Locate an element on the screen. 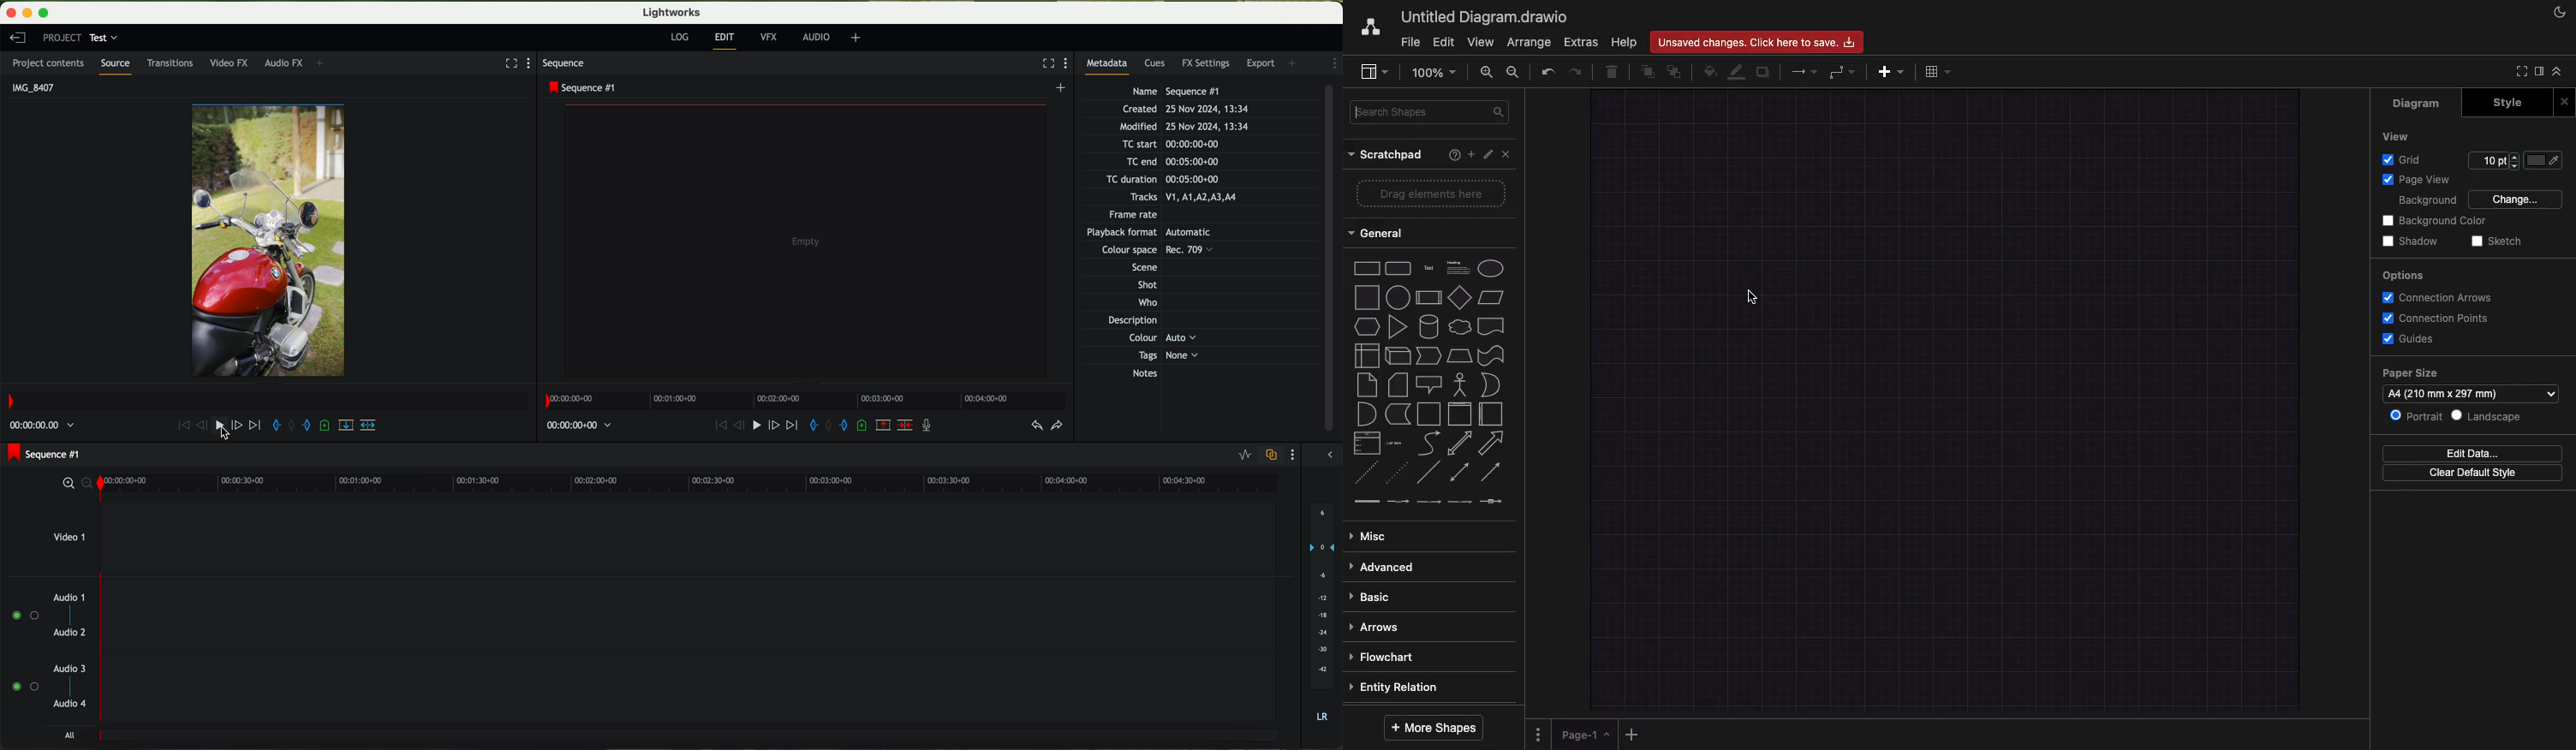  Line color is located at coordinates (1738, 73).